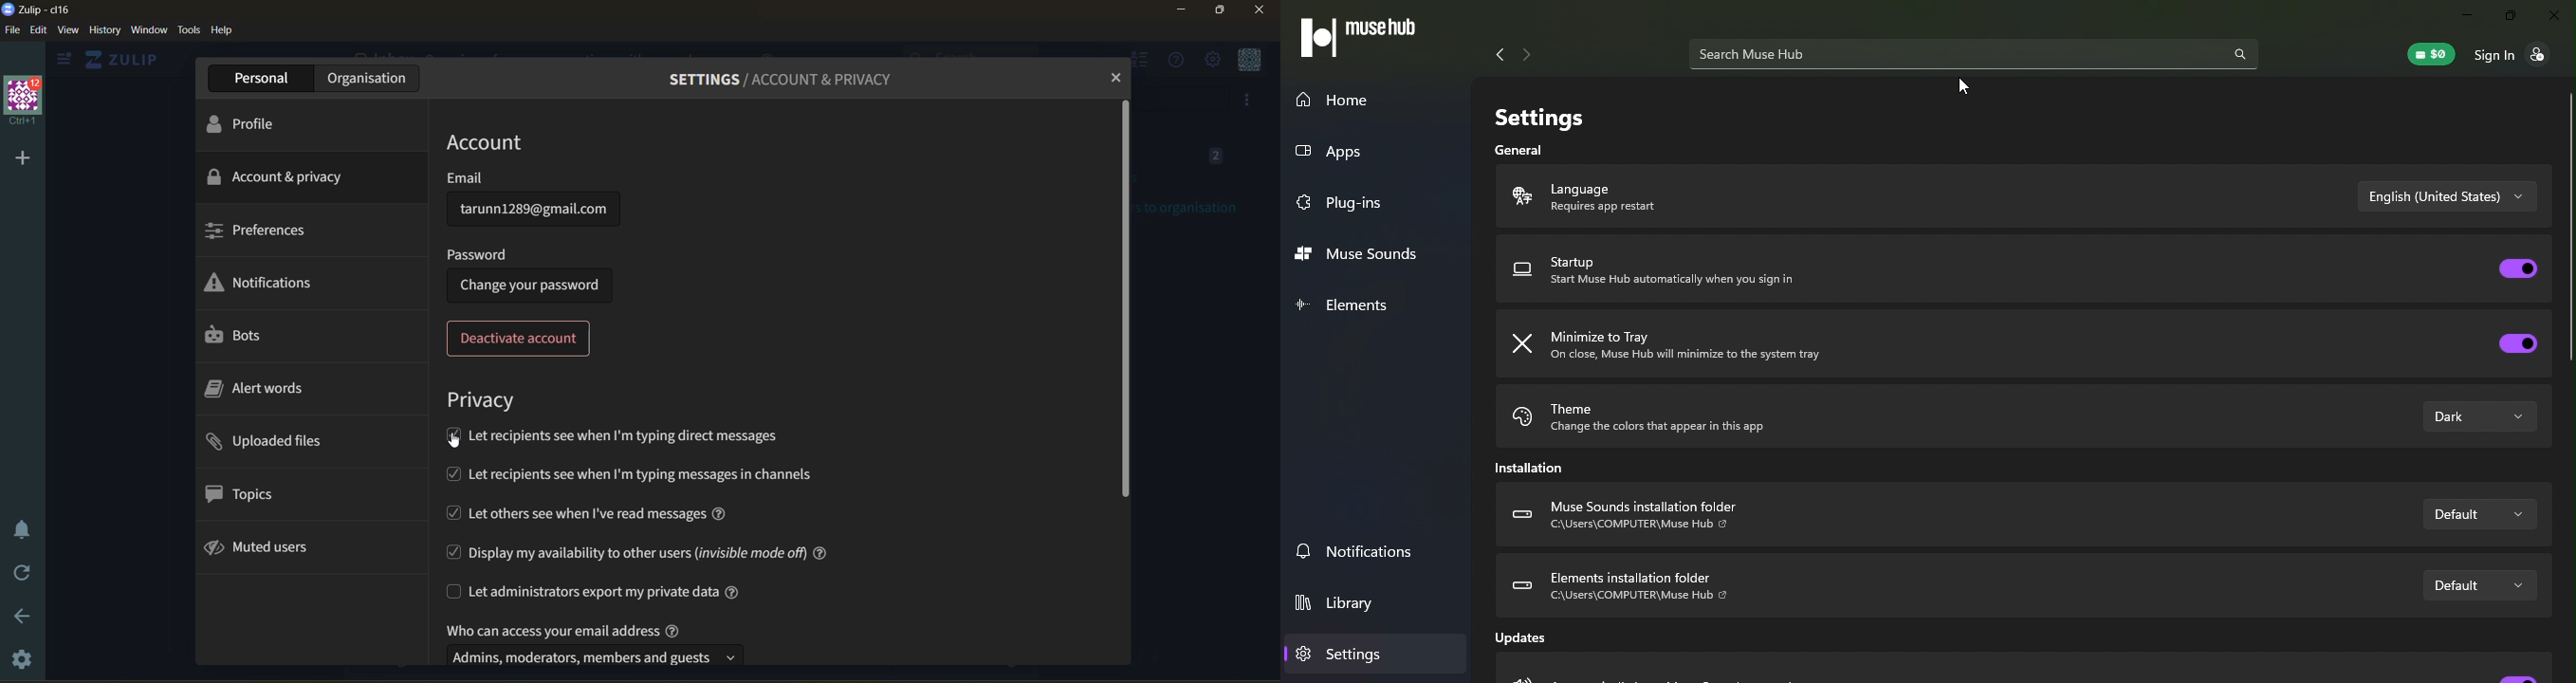 This screenshot has width=2576, height=700. I want to click on display my availability to other users (invisible mode off), so click(636, 551).